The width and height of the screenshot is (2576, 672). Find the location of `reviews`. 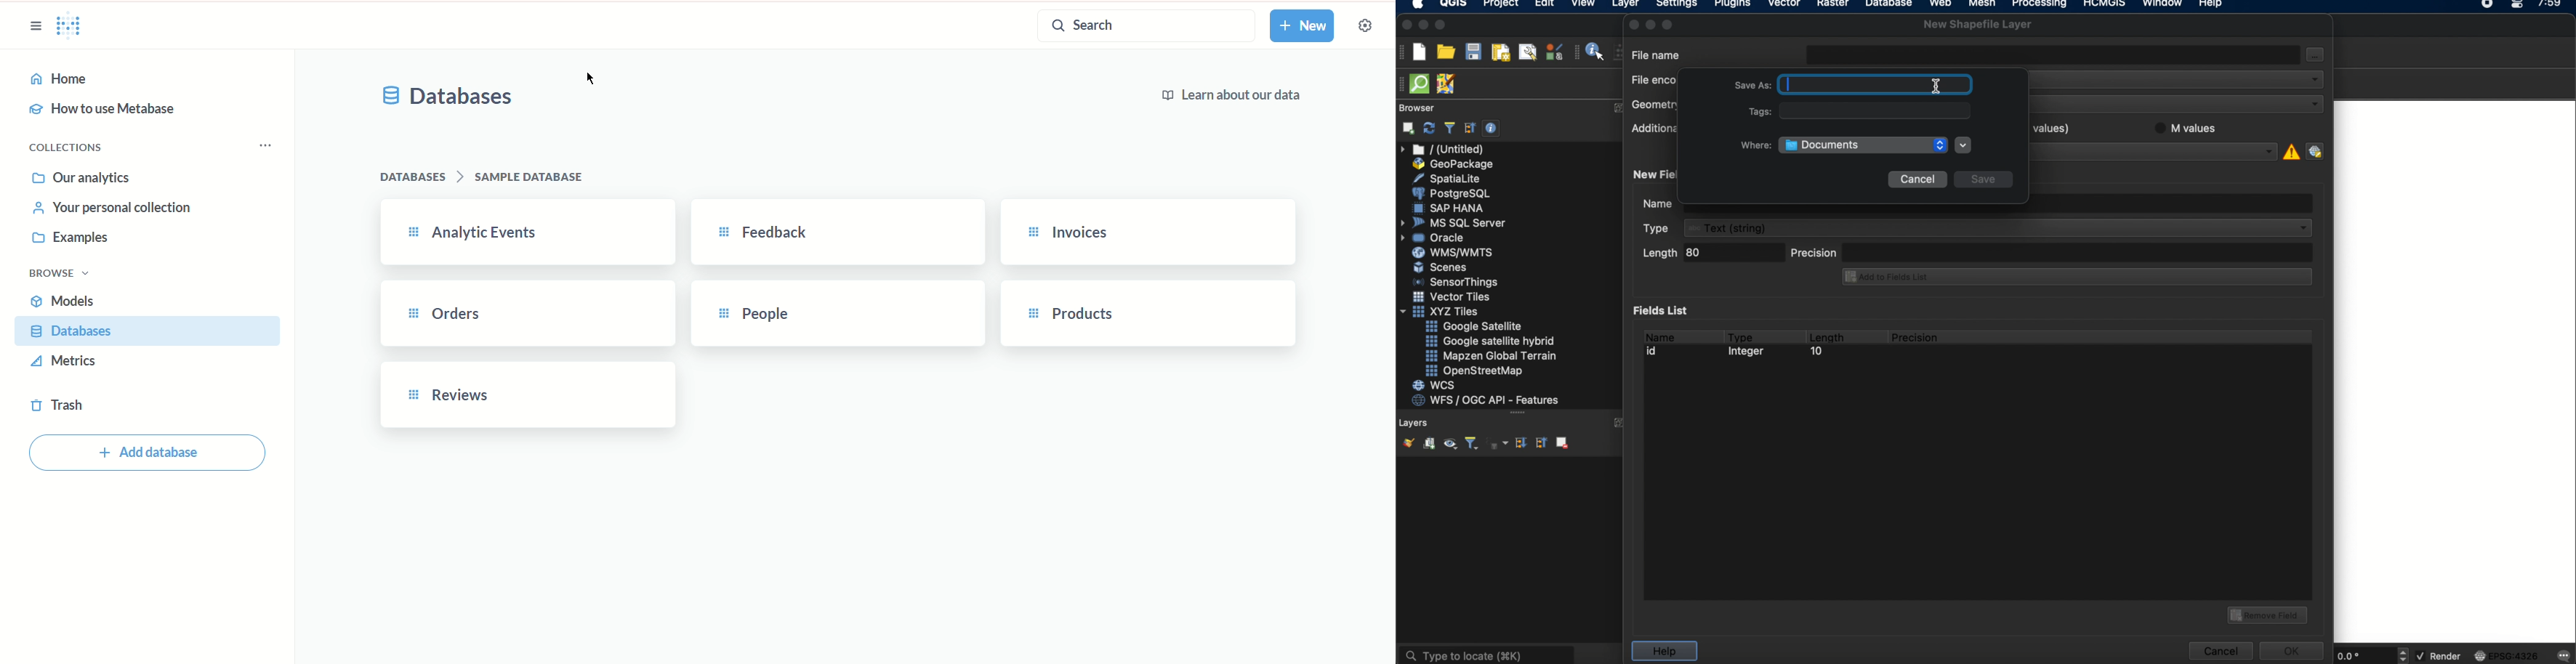

reviews is located at coordinates (529, 394).